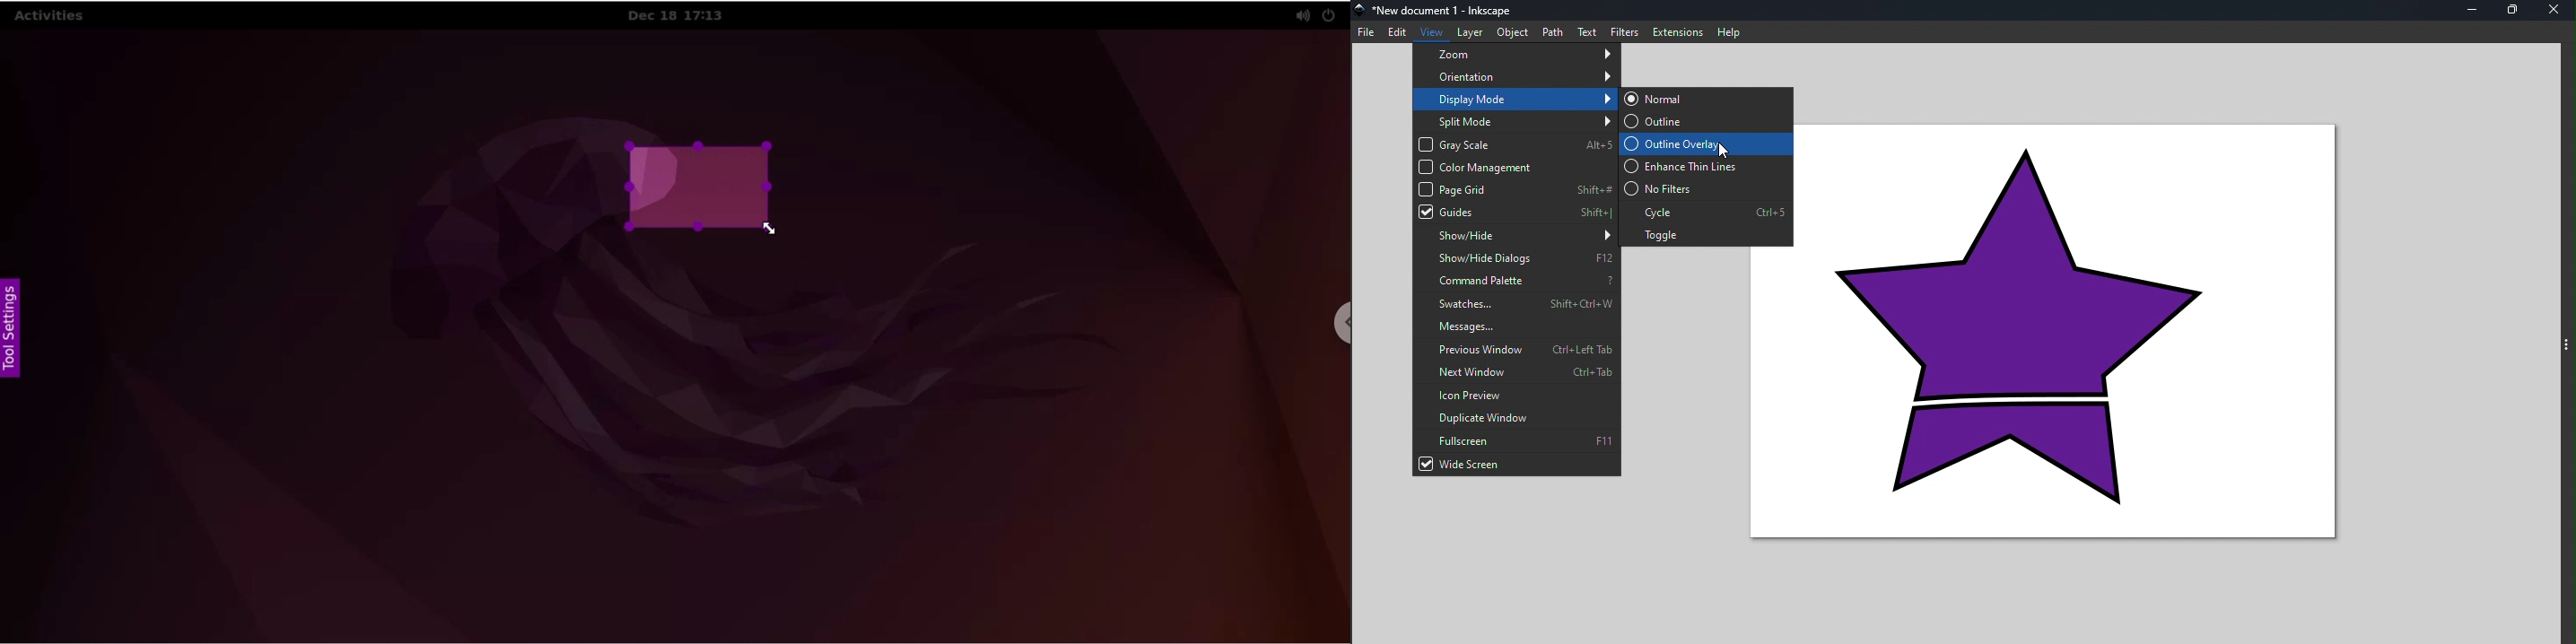 The width and height of the screenshot is (2576, 644). Describe the element at coordinates (1367, 34) in the screenshot. I see `File` at that location.